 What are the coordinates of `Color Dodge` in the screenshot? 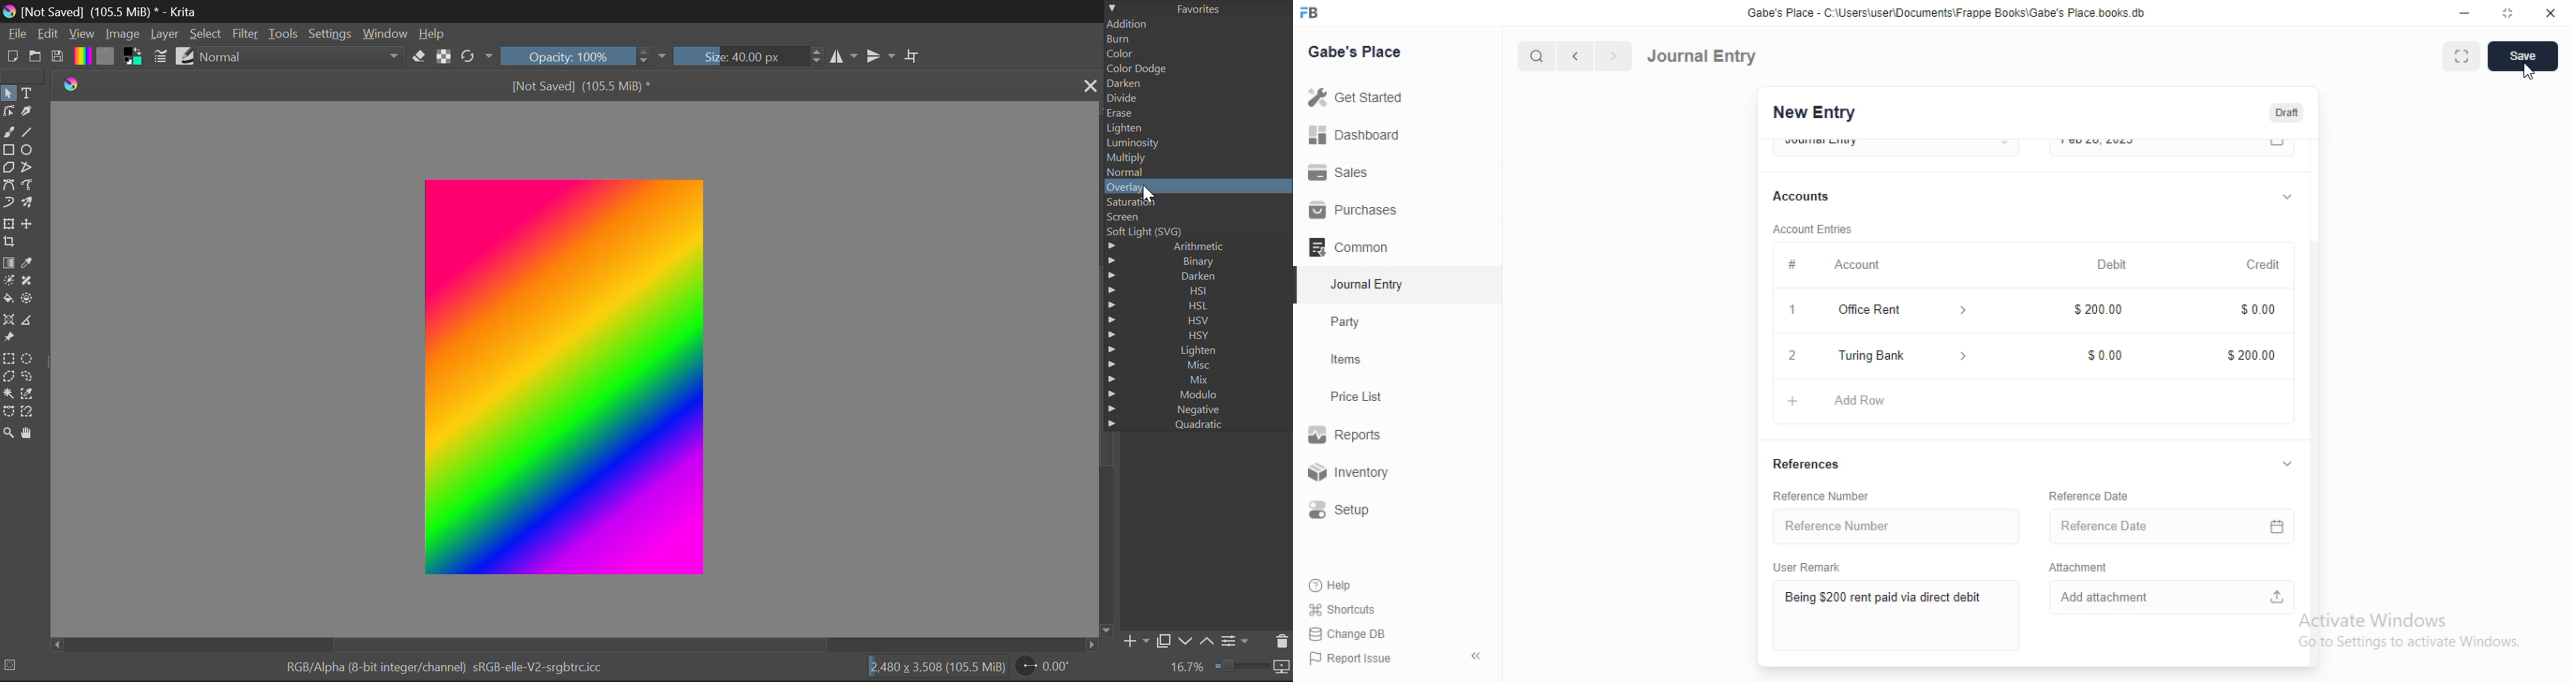 It's located at (1198, 69).